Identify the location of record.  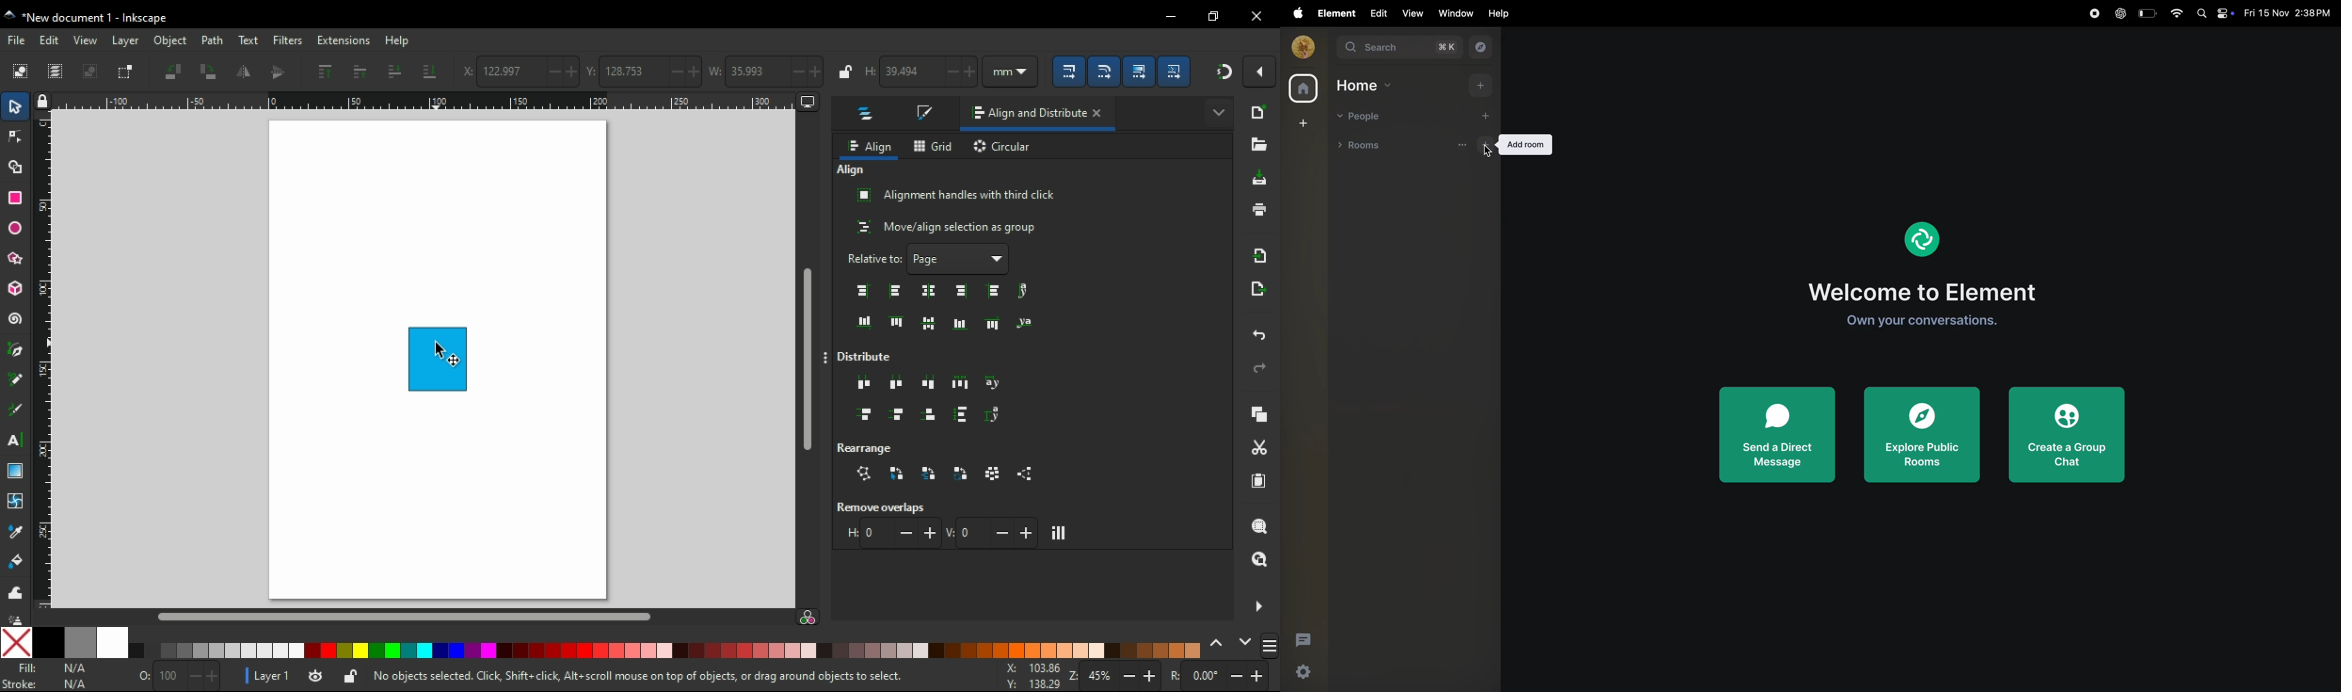
(2091, 14).